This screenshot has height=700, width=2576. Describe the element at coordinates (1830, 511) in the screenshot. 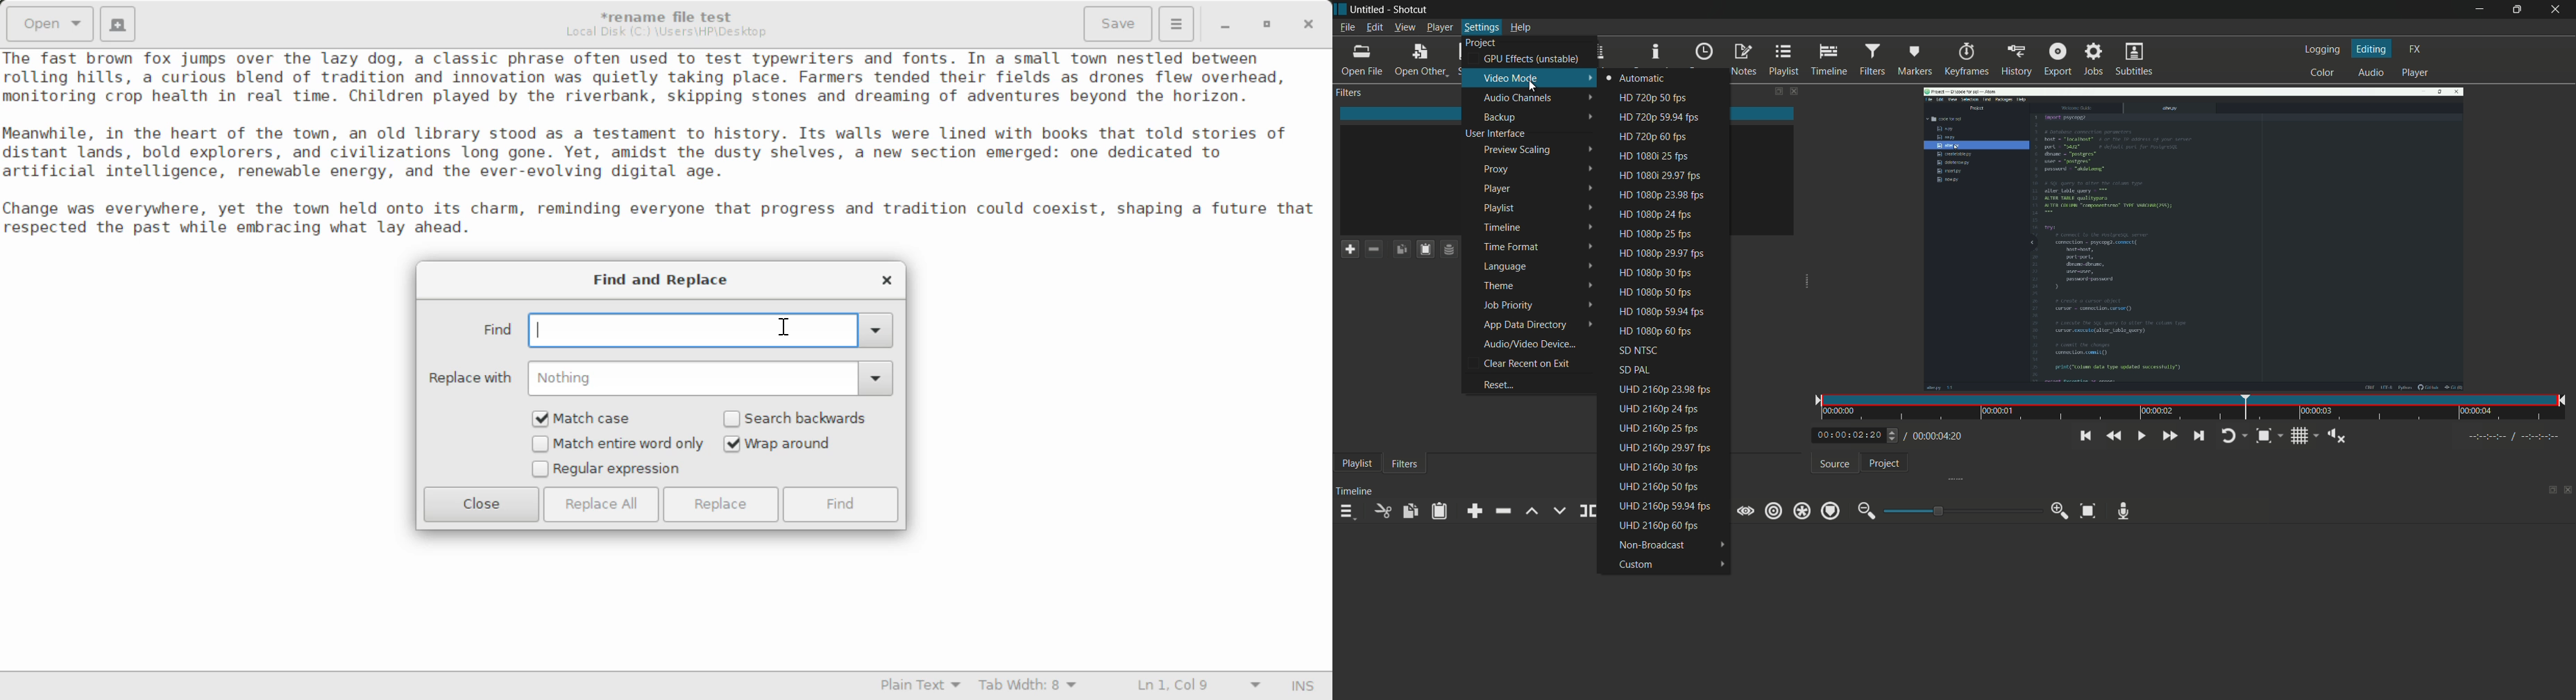

I see `ripple markers` at that location.